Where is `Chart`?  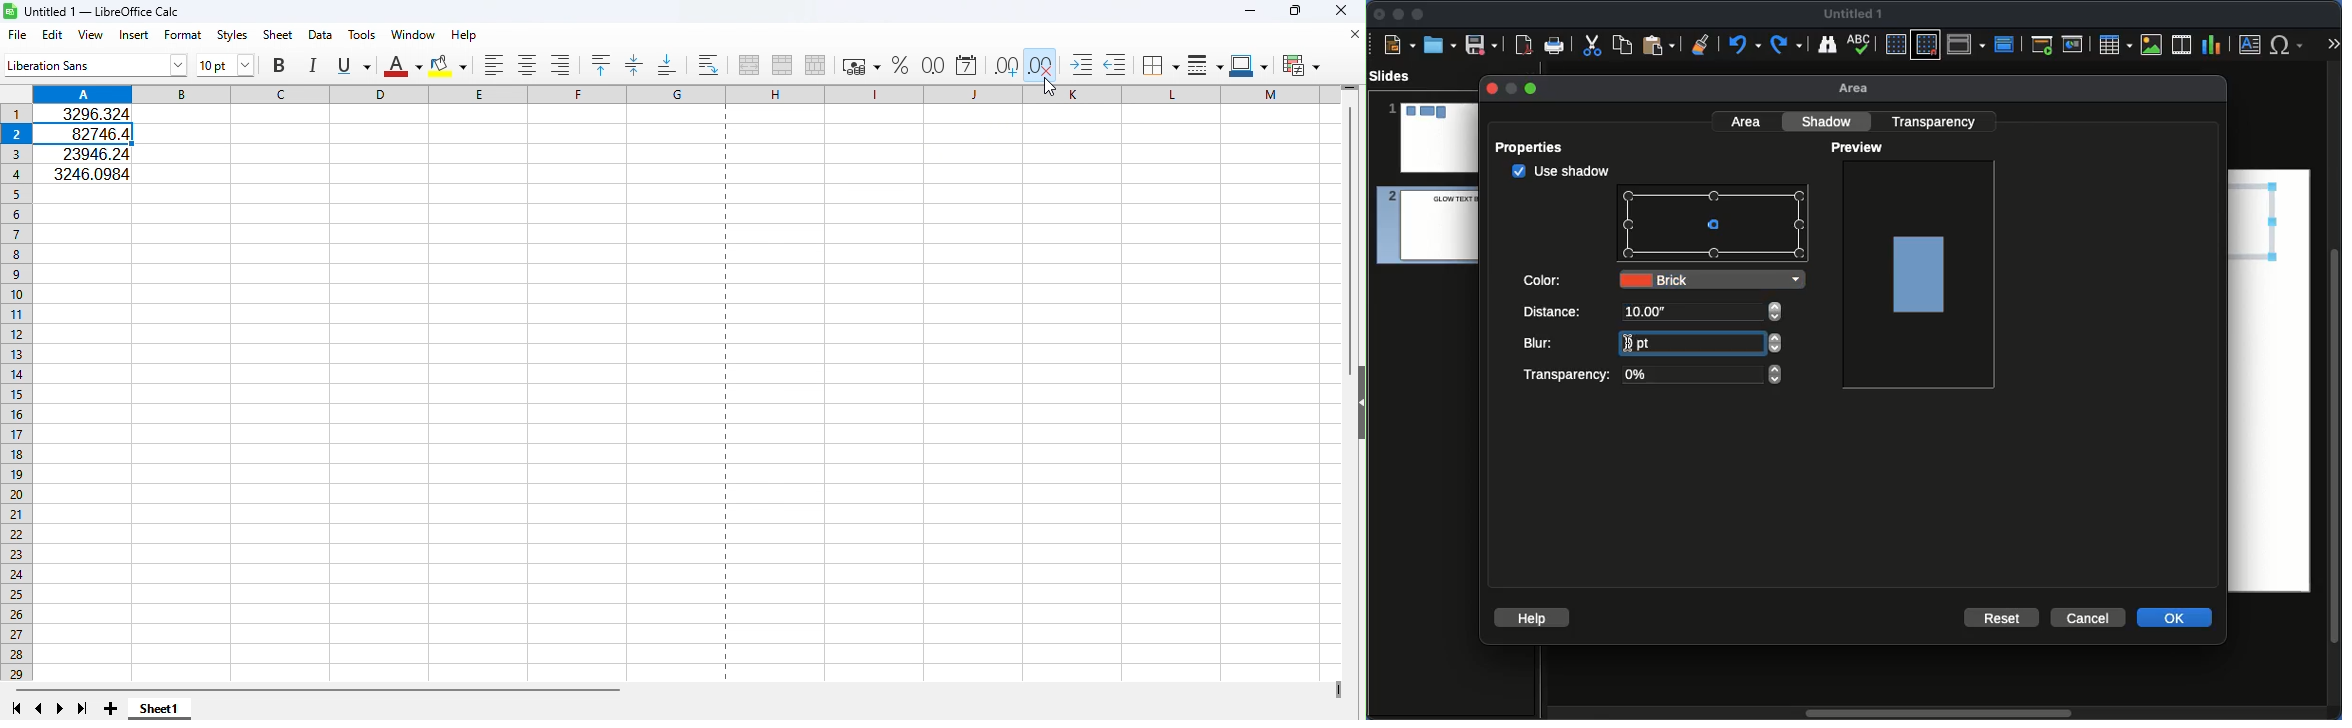 Chart is located at coordinates (2211, 46).